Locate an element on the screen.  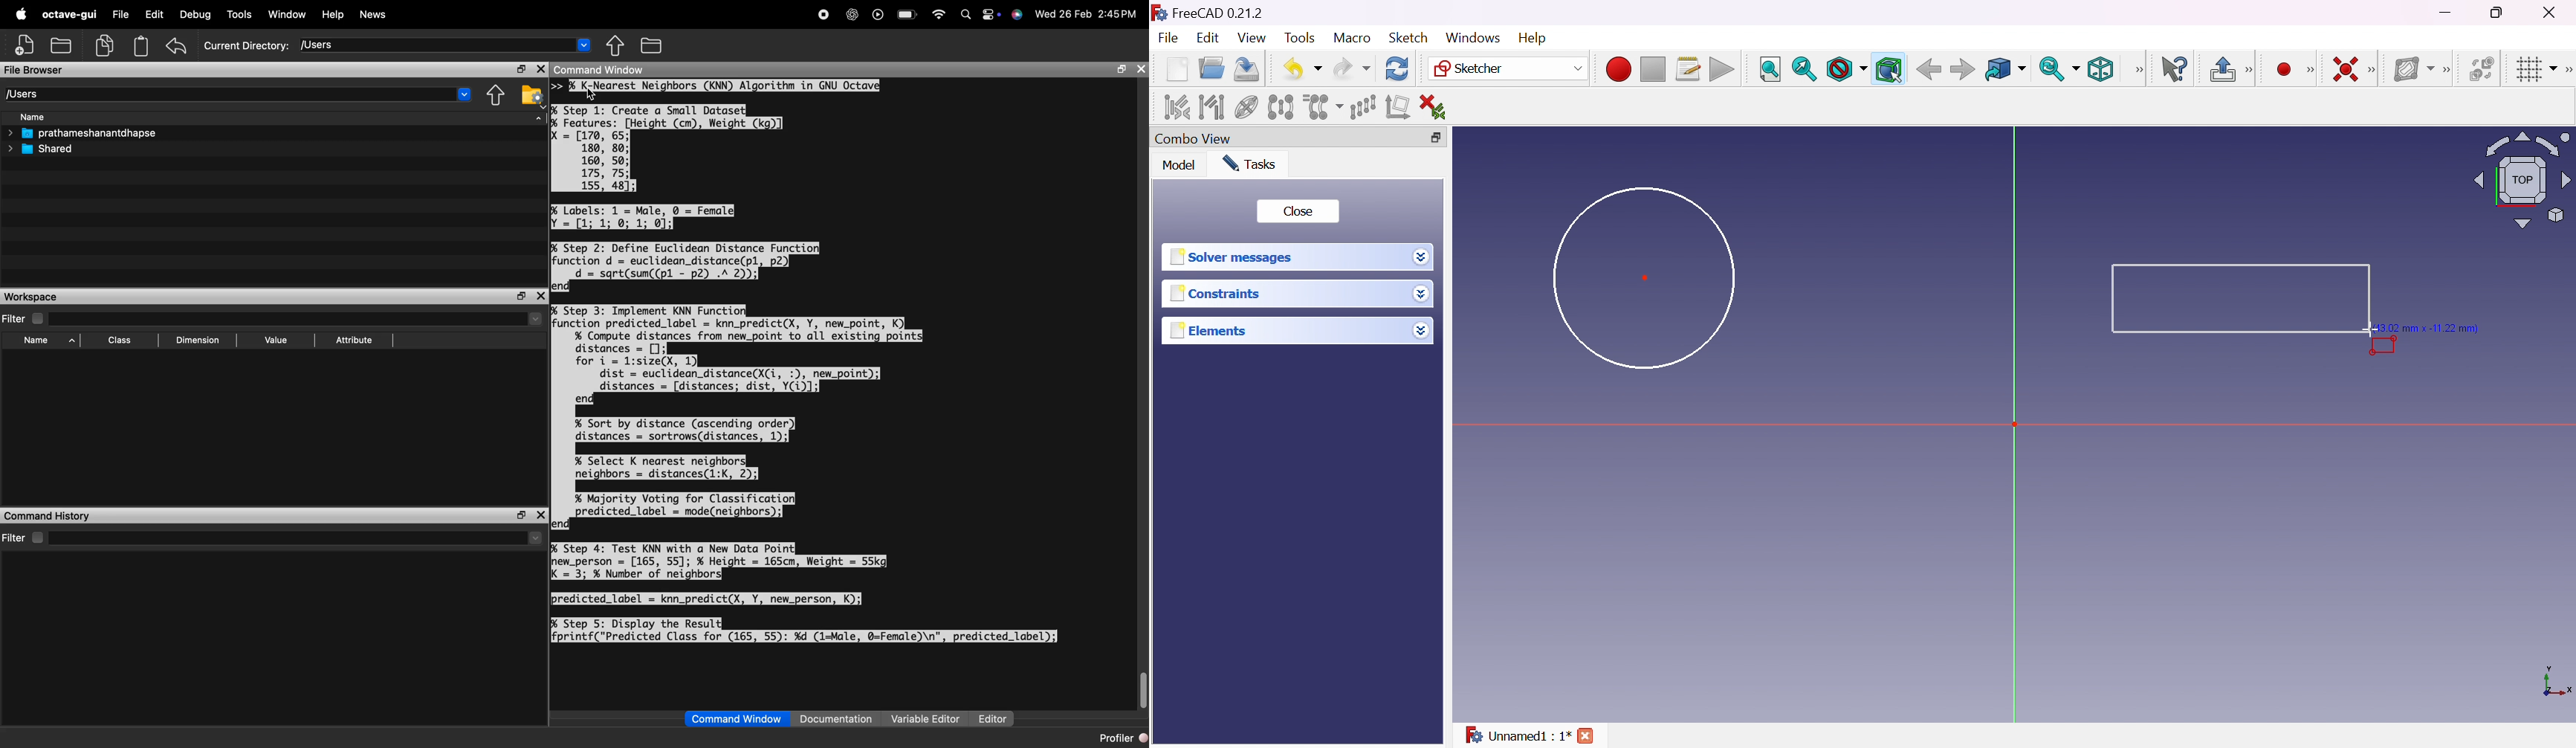
redo is located at coordinates (180, 45).